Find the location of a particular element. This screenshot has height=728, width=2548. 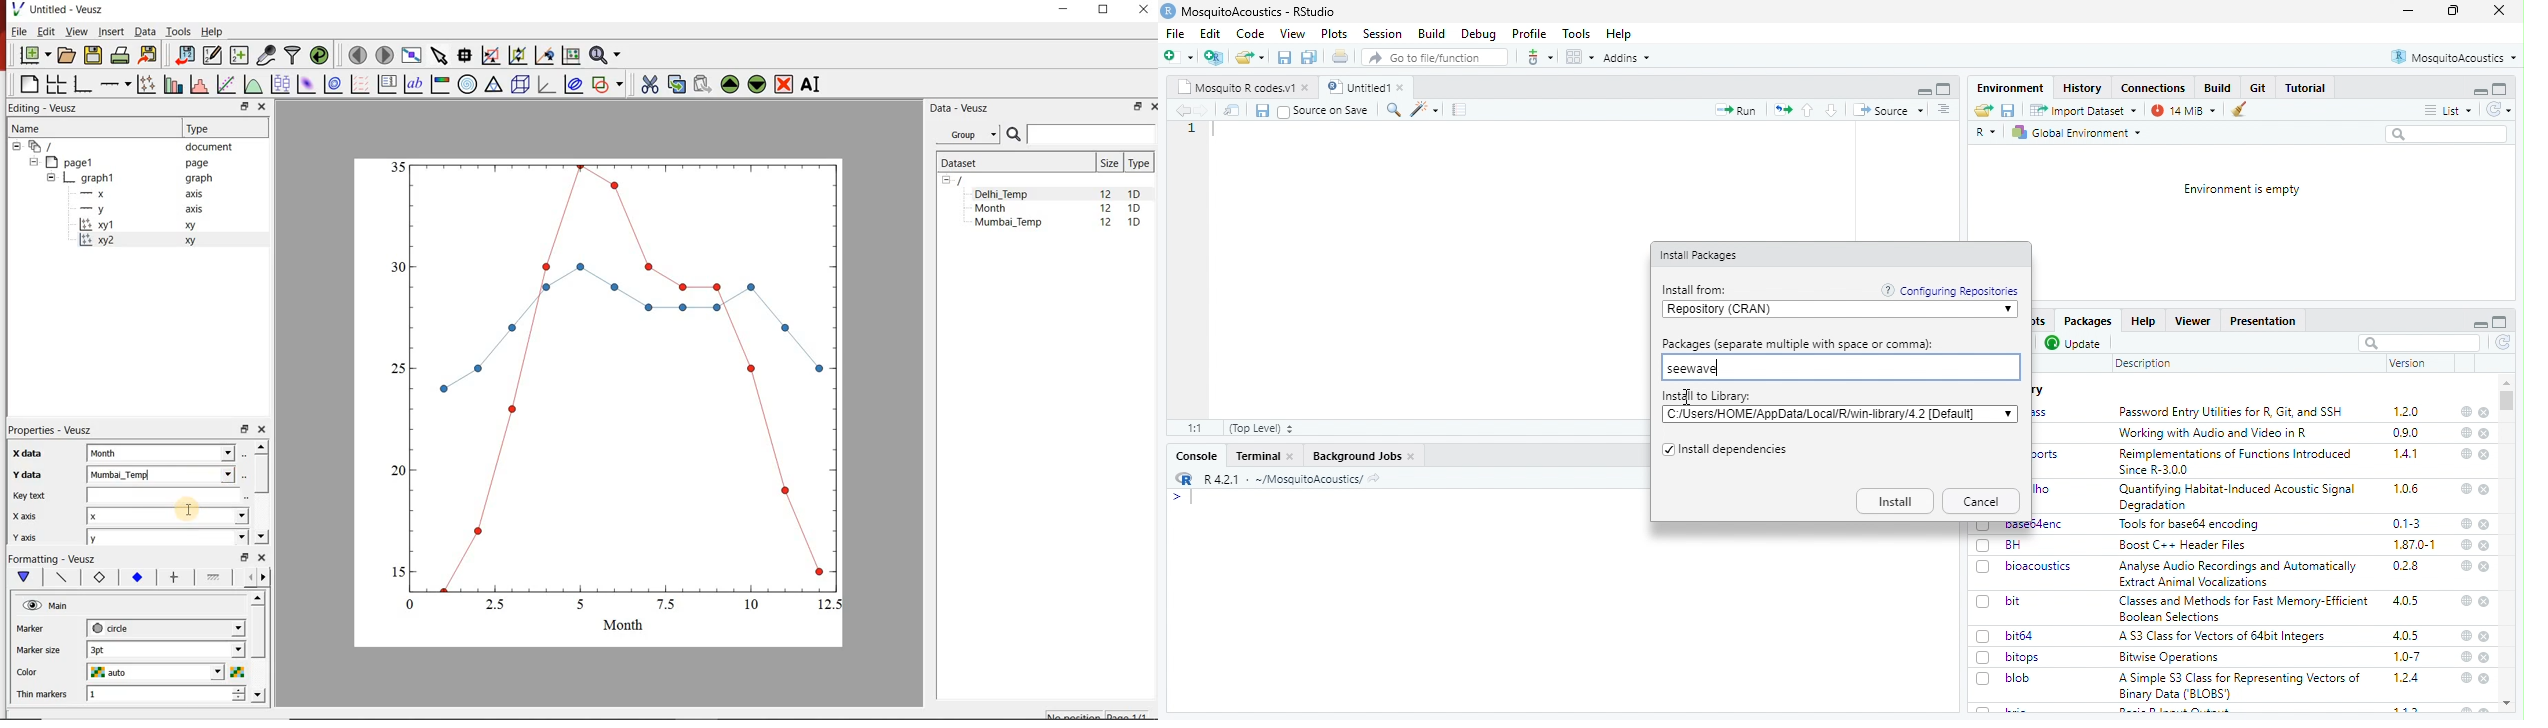

checkbox is located at coordinates (1984, 658).